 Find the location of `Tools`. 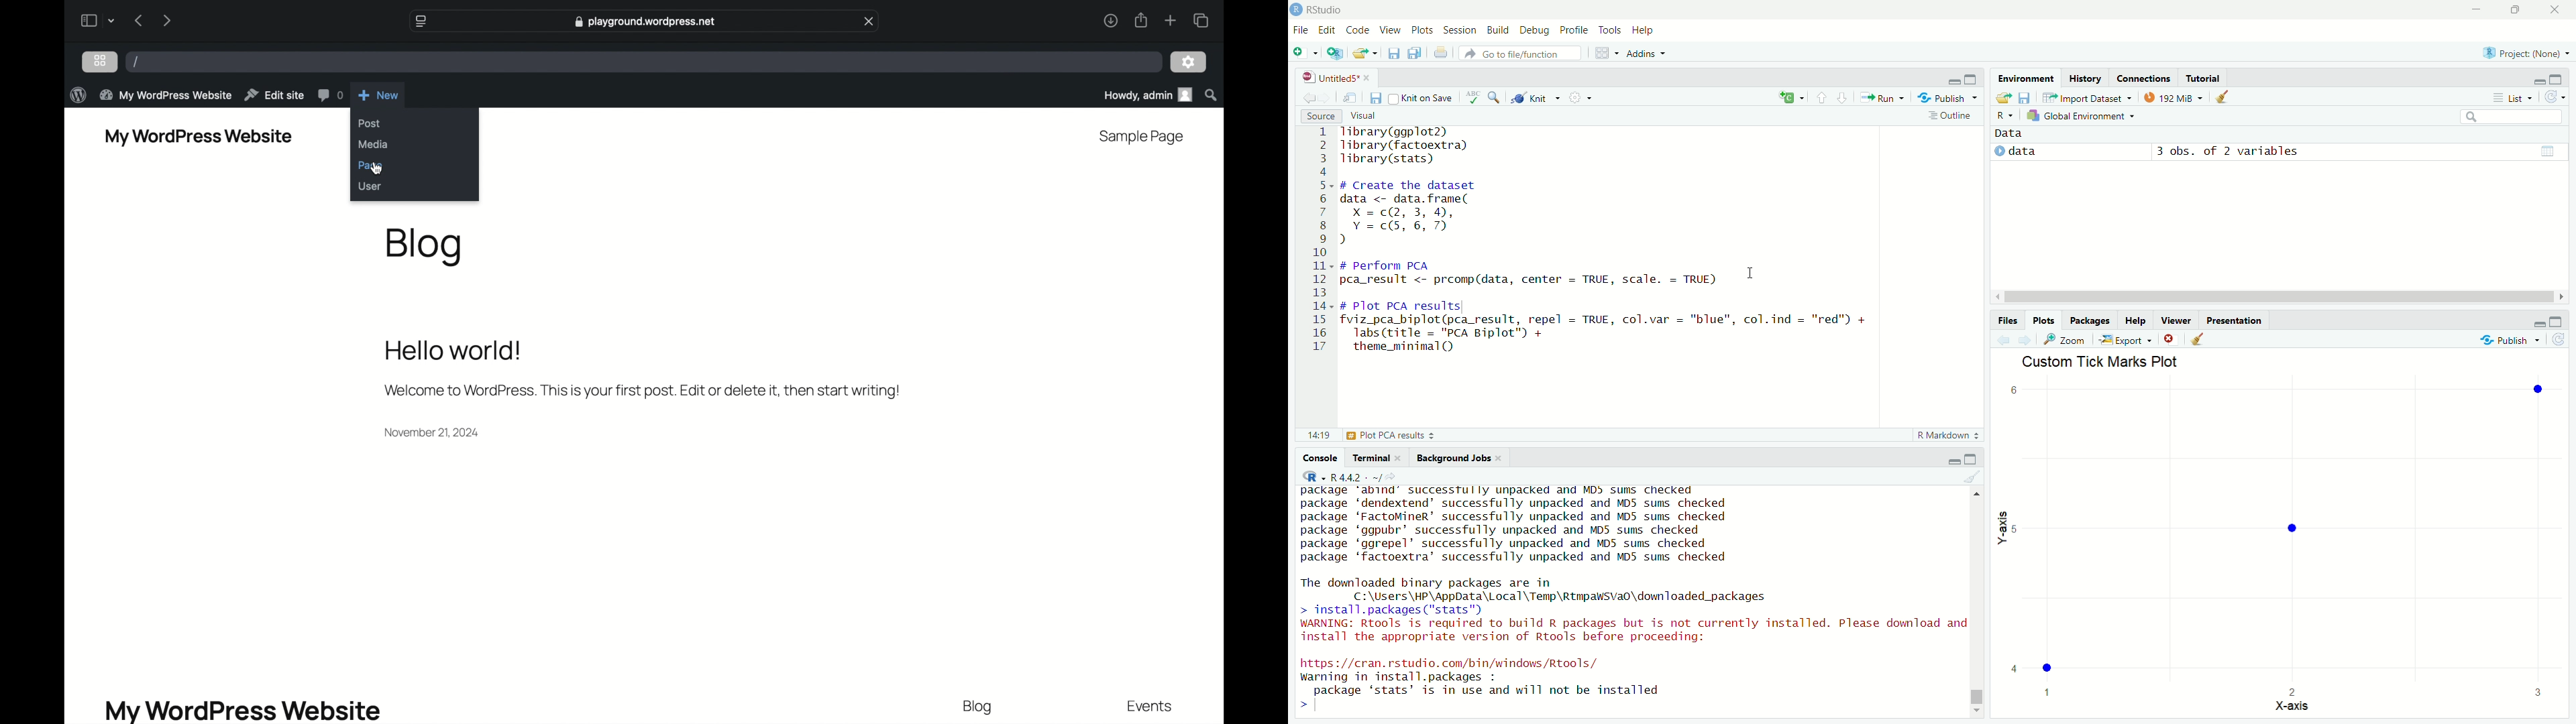

Tools is located at coordinates (1611, 31).